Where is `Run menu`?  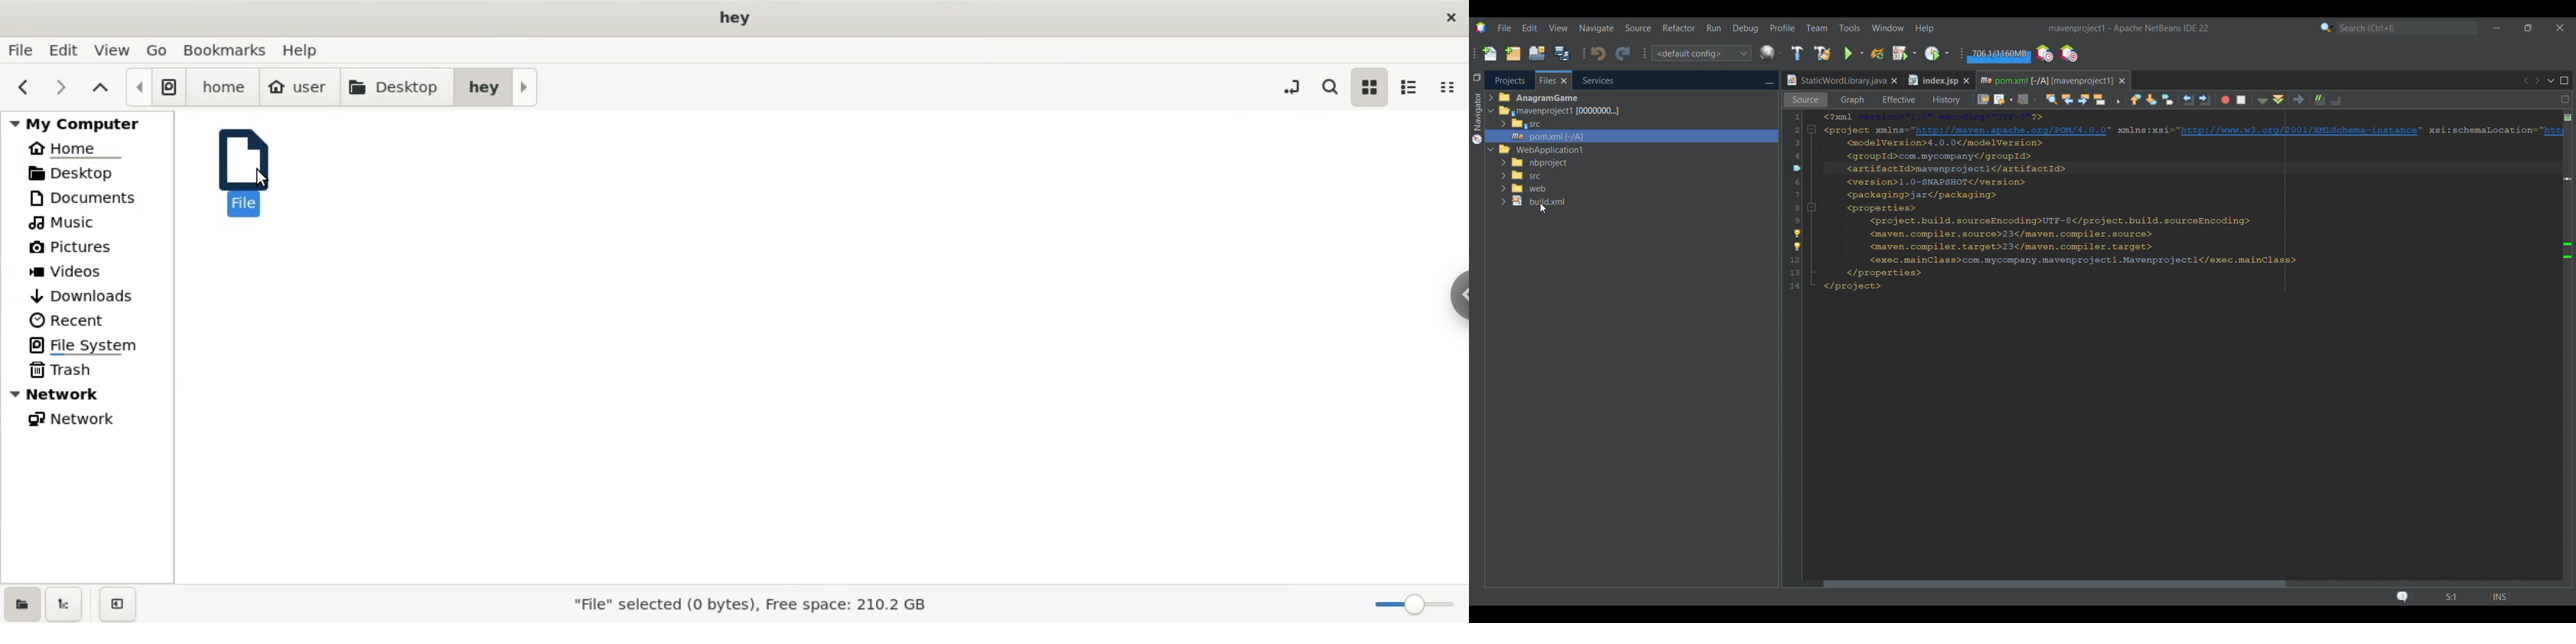 Run menu is located at coordinates (1713, 28).